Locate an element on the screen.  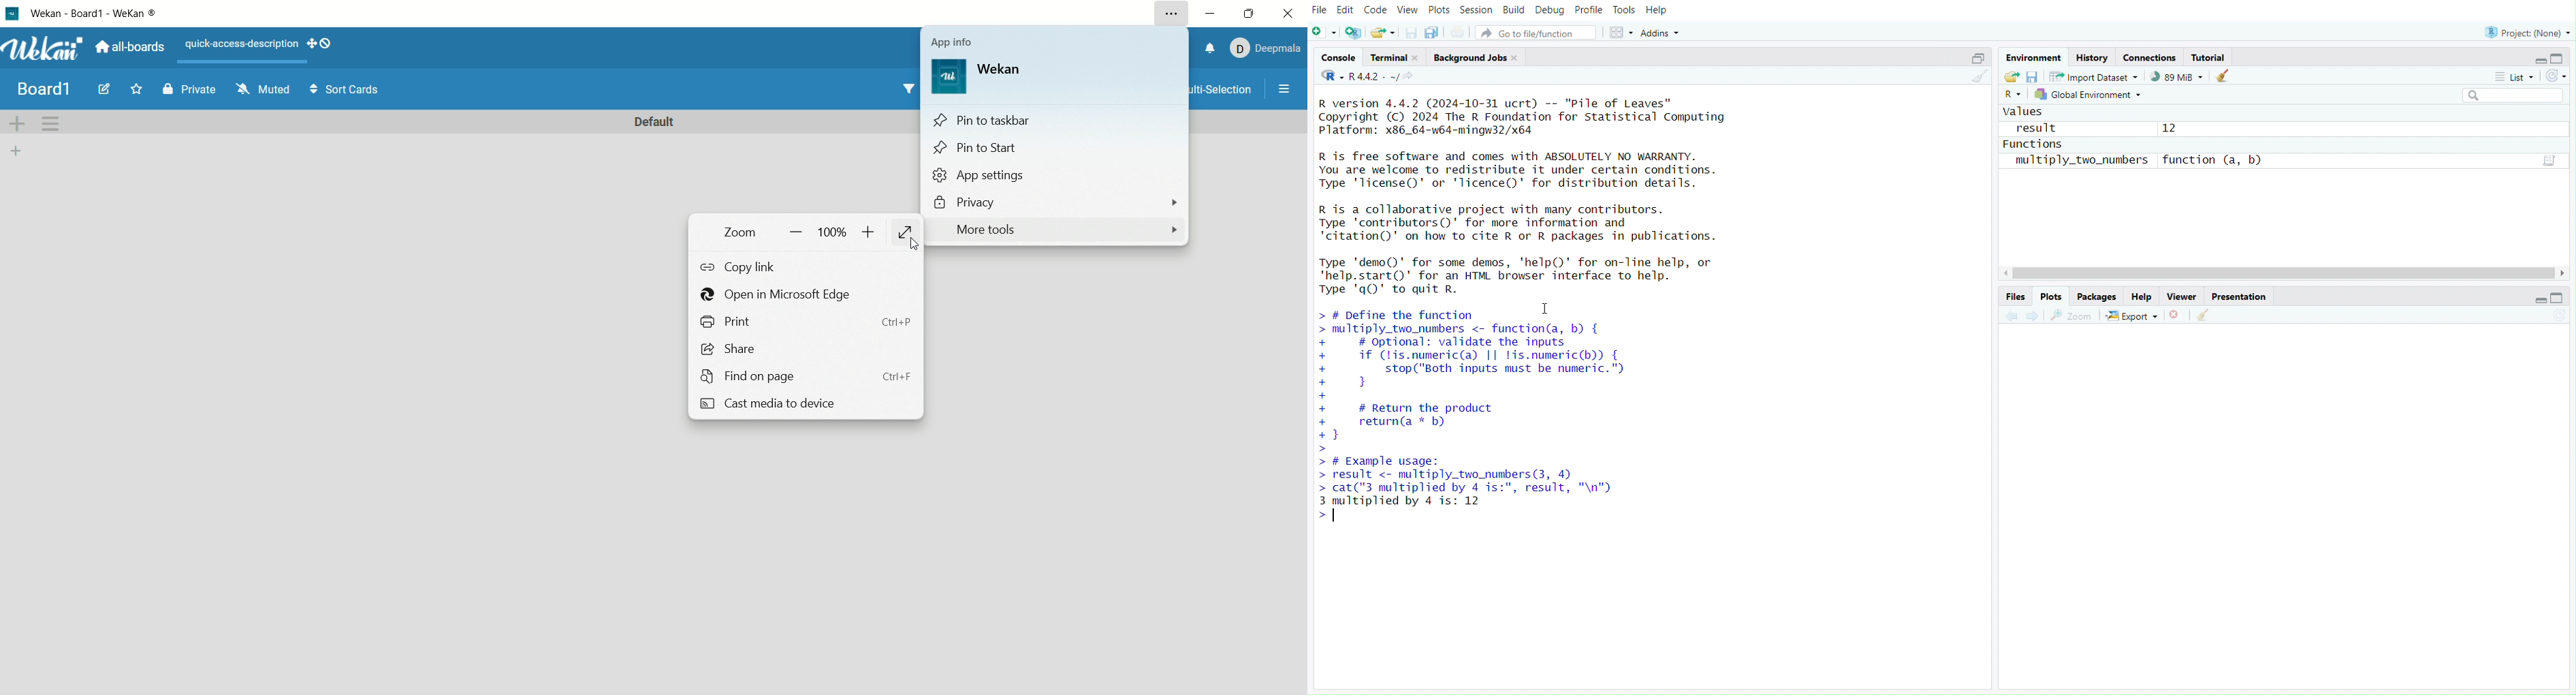
Save current document (Ctrl + S) is located at coordinates (1407, 32).